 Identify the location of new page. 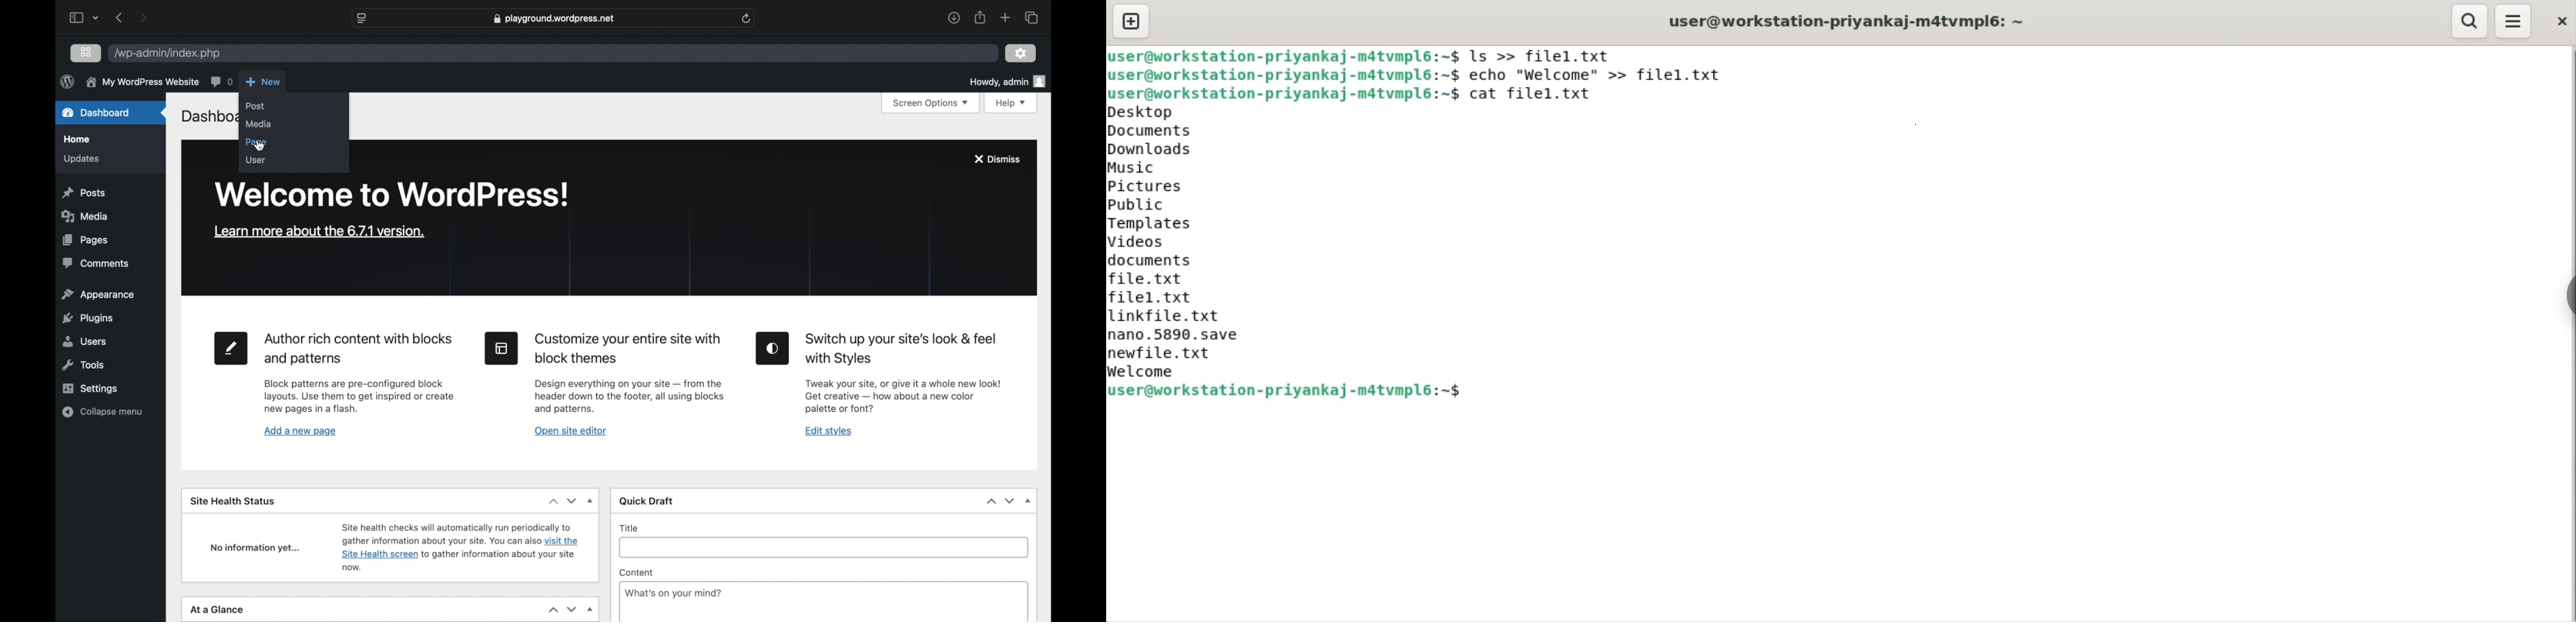
(229, 348).